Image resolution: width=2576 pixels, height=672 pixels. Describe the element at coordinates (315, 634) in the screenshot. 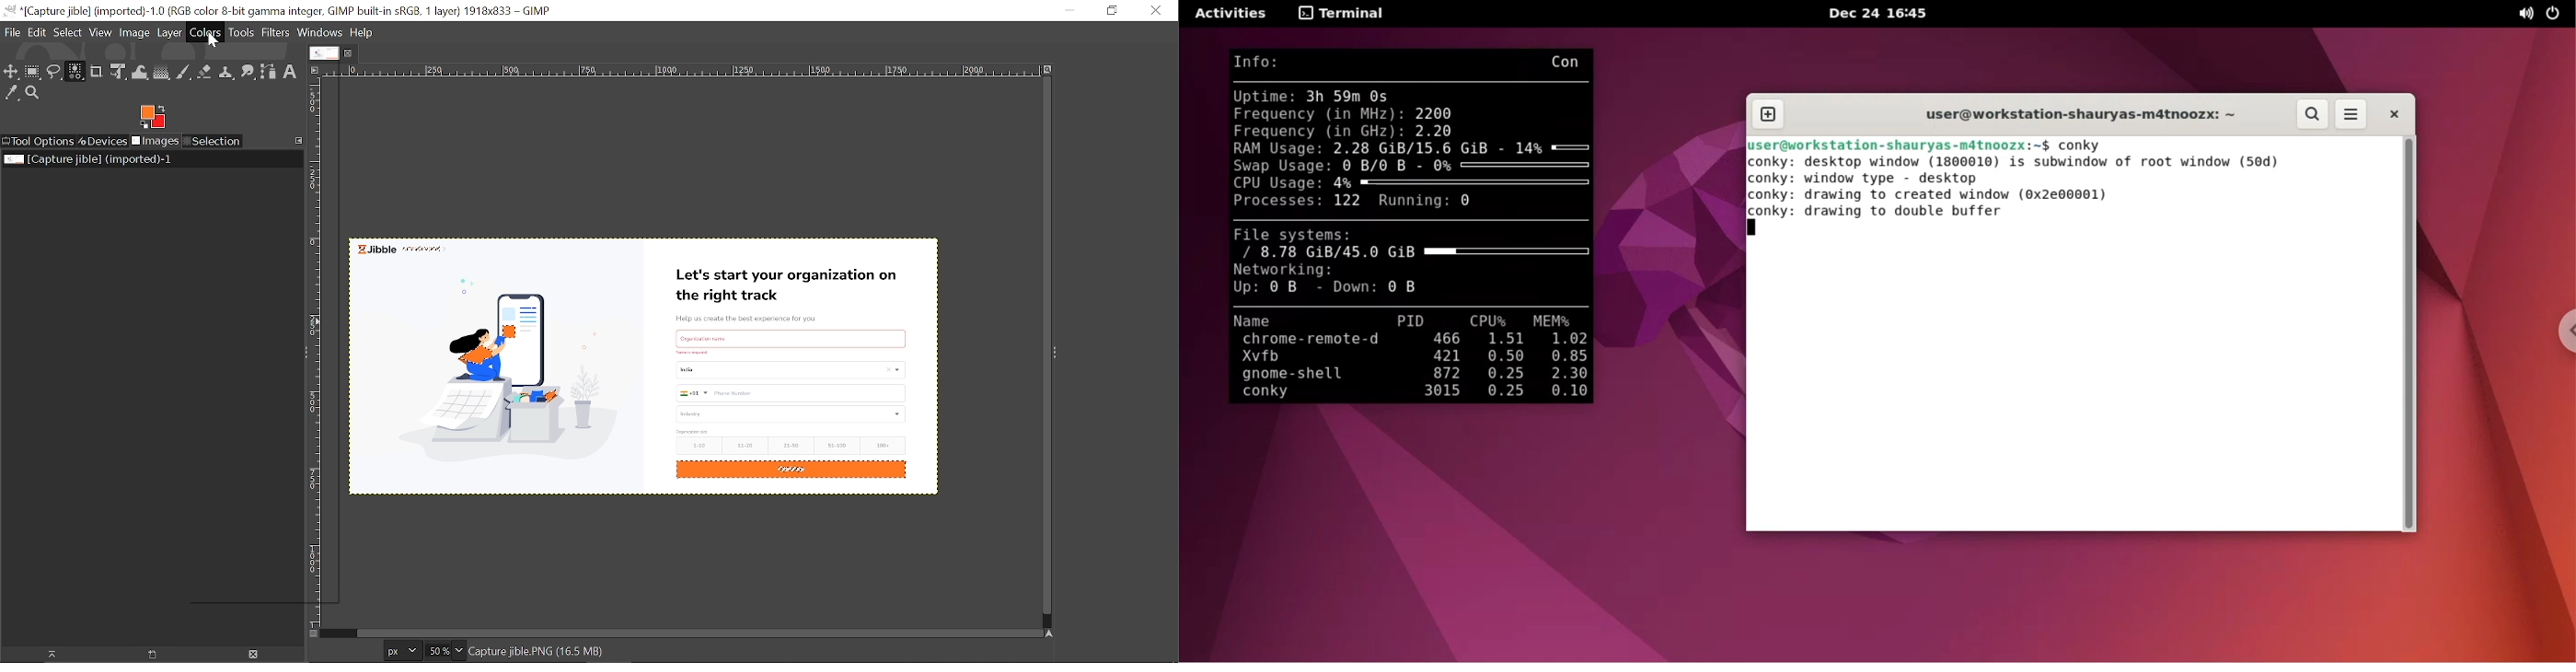

I see `navigate` at that location.